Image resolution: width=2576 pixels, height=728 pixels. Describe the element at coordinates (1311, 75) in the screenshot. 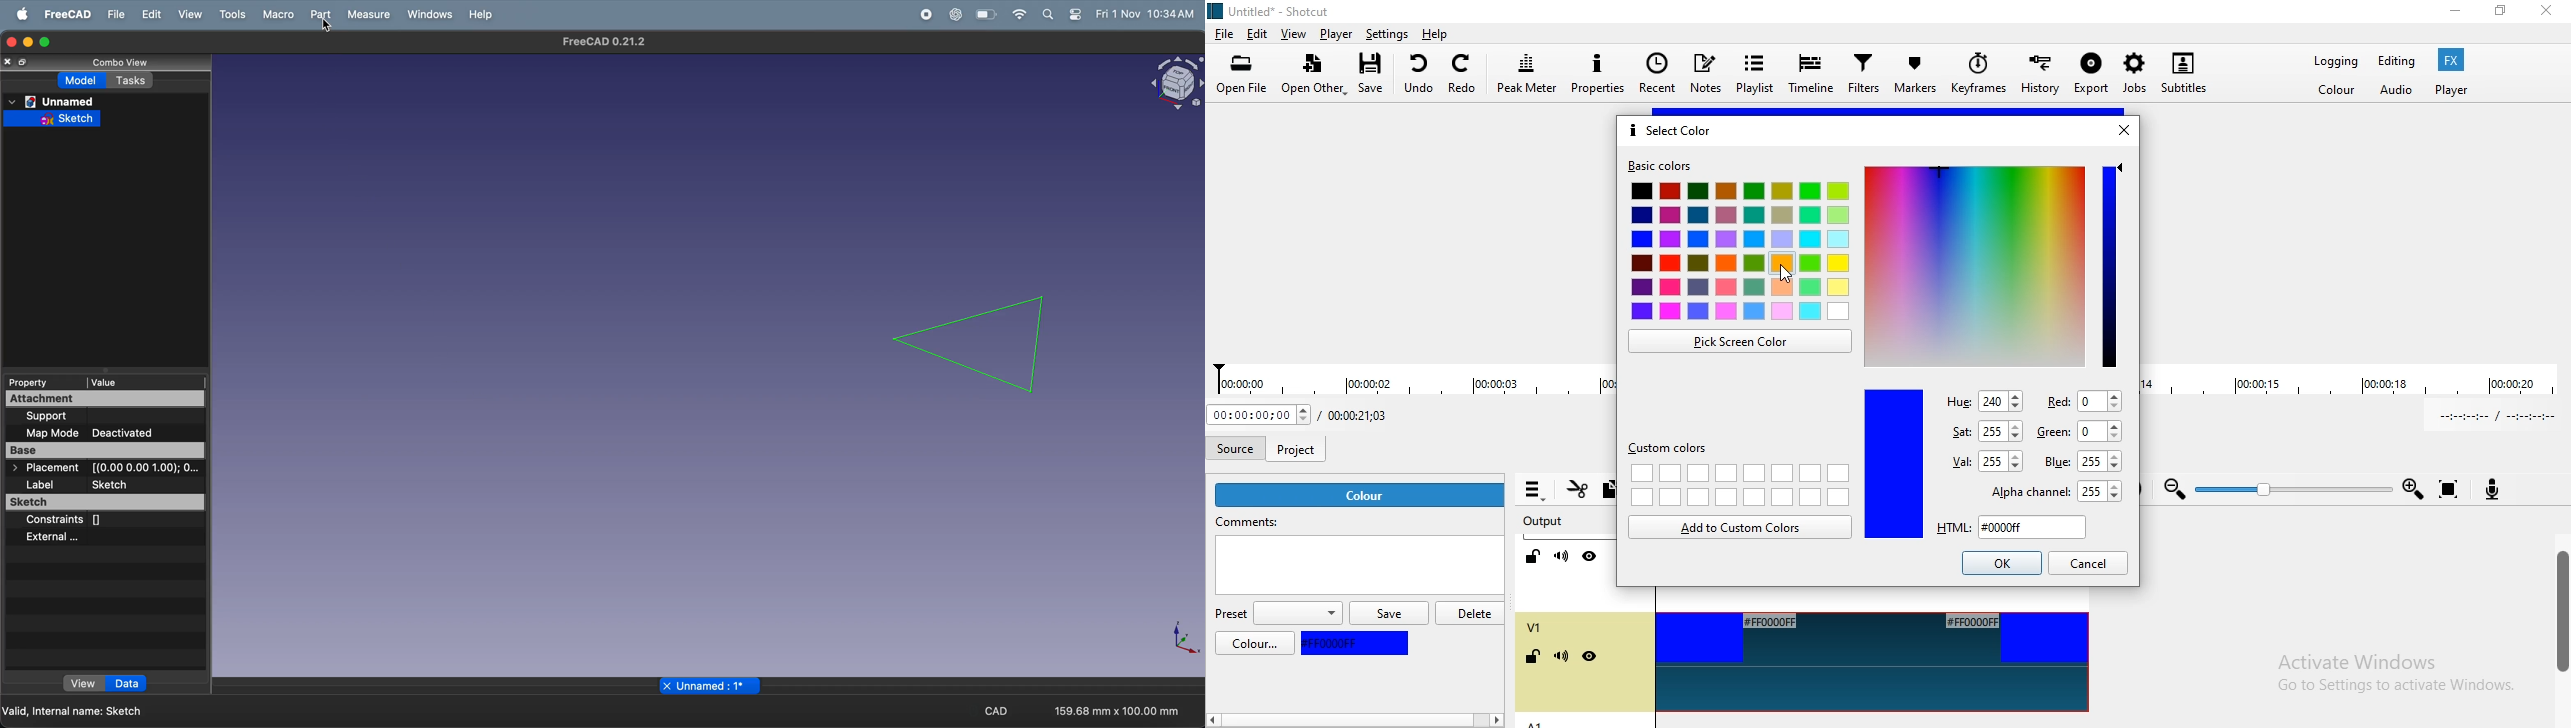

I see `Open other ` at that location.